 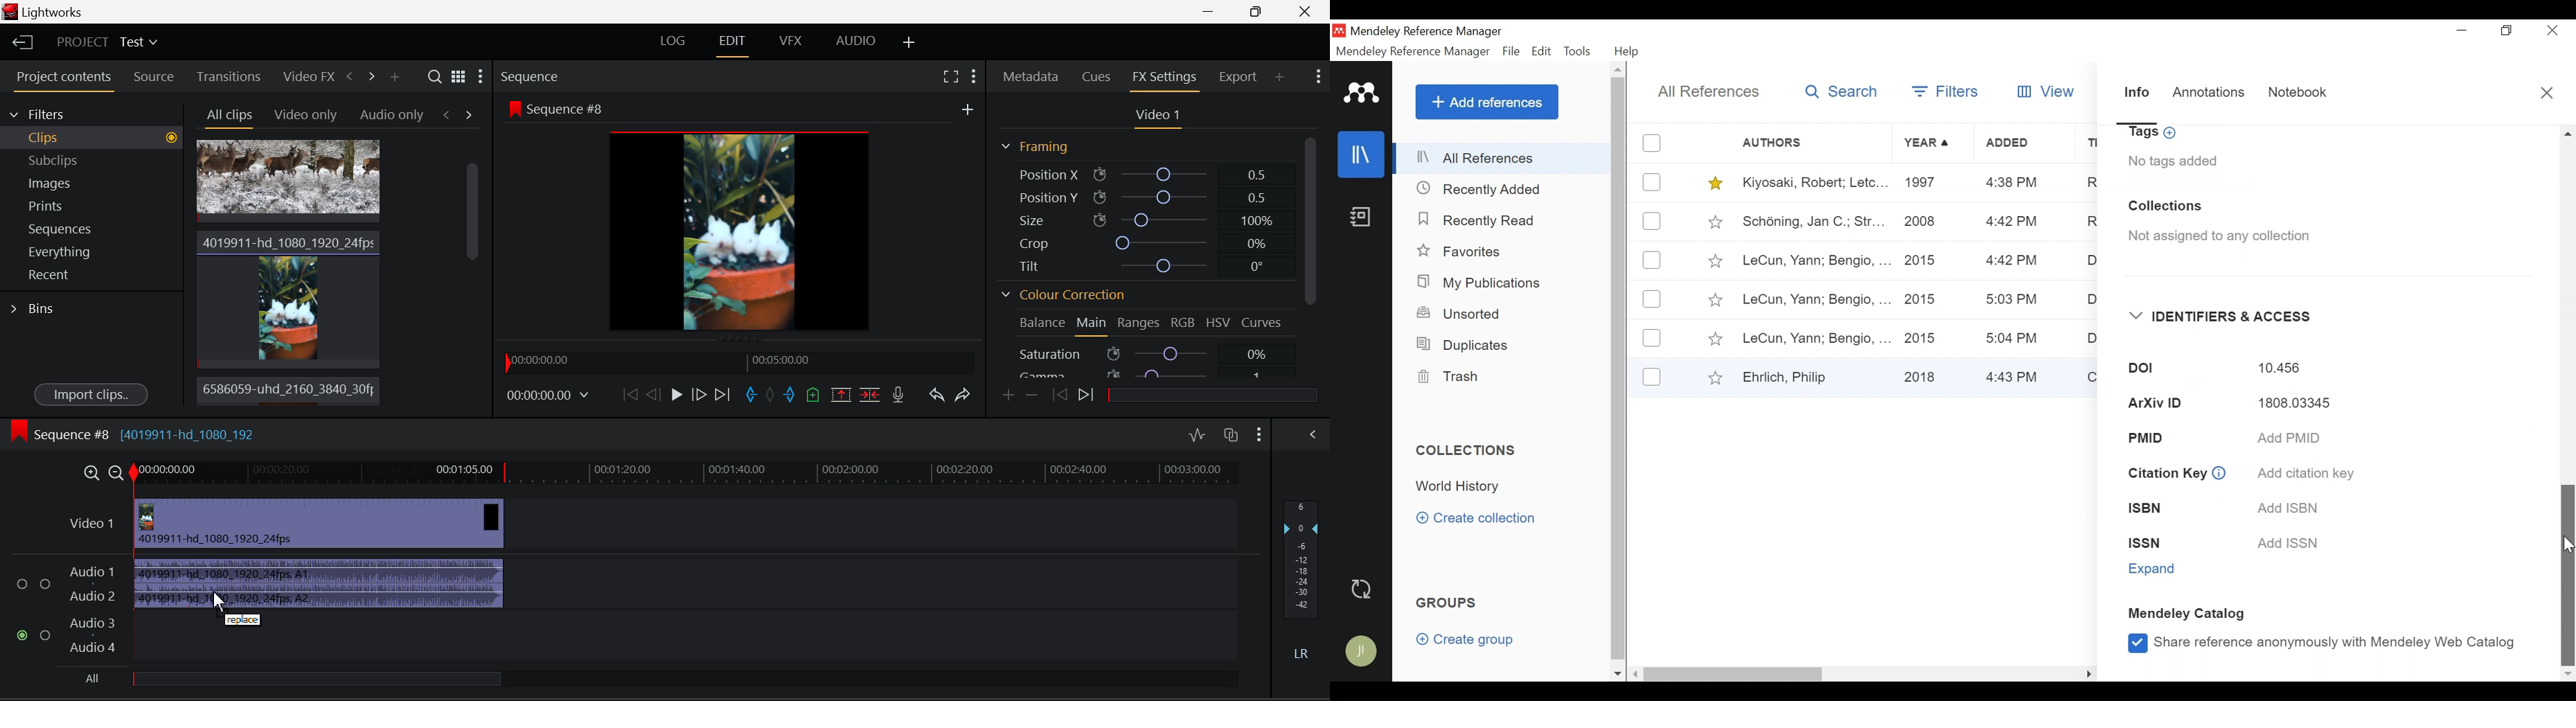 I want to click on Prints, so click(x=92, y=205).